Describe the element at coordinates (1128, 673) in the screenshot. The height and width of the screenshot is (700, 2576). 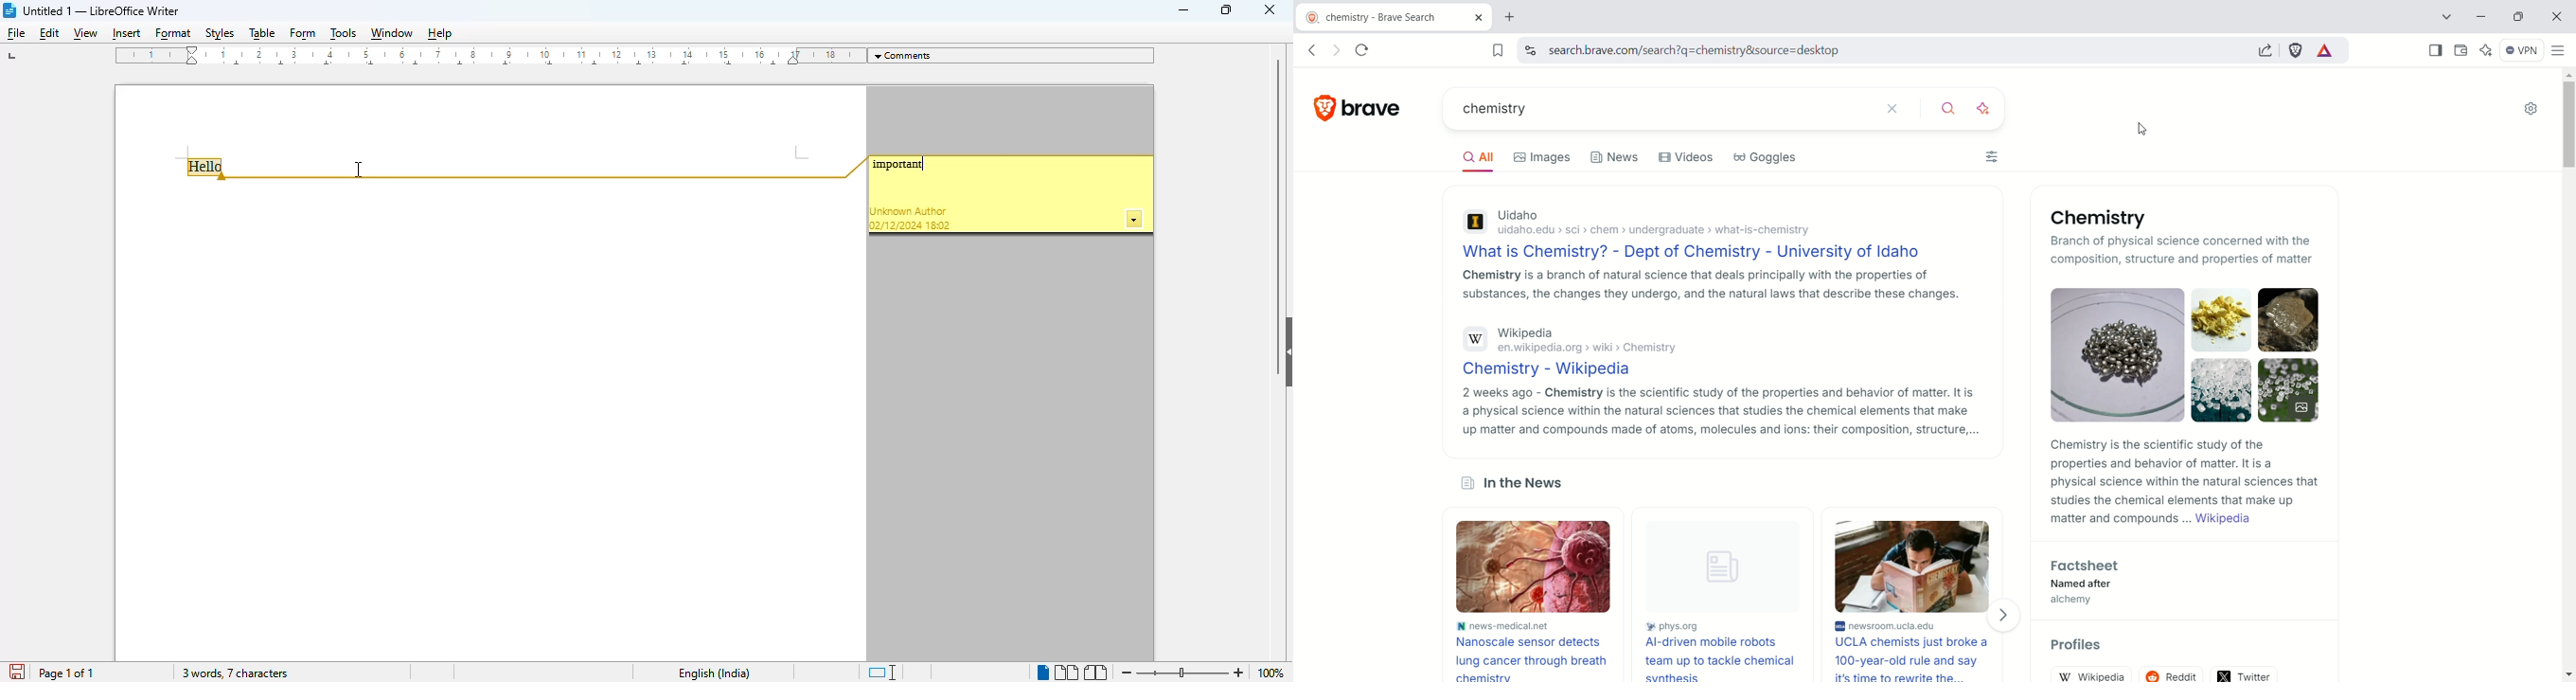
I see `zoom out` at that location.